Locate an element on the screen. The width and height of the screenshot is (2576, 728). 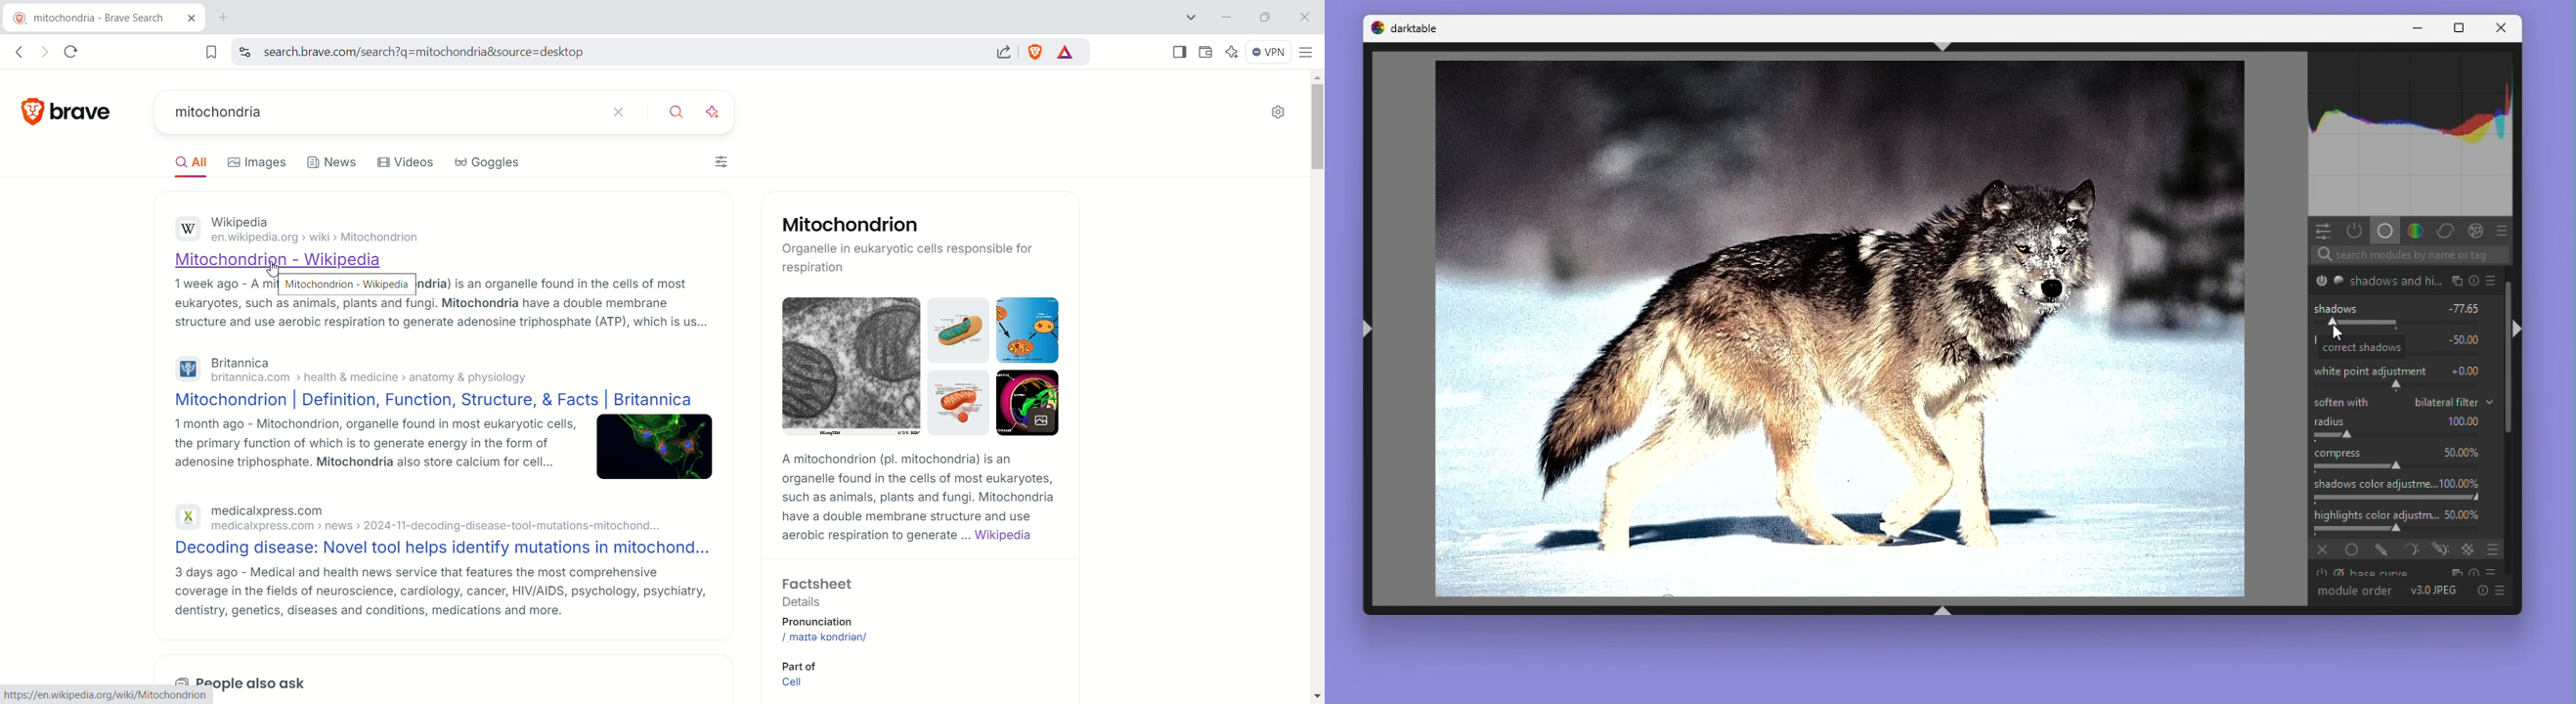
Close is located at coordinates (2500, 29).